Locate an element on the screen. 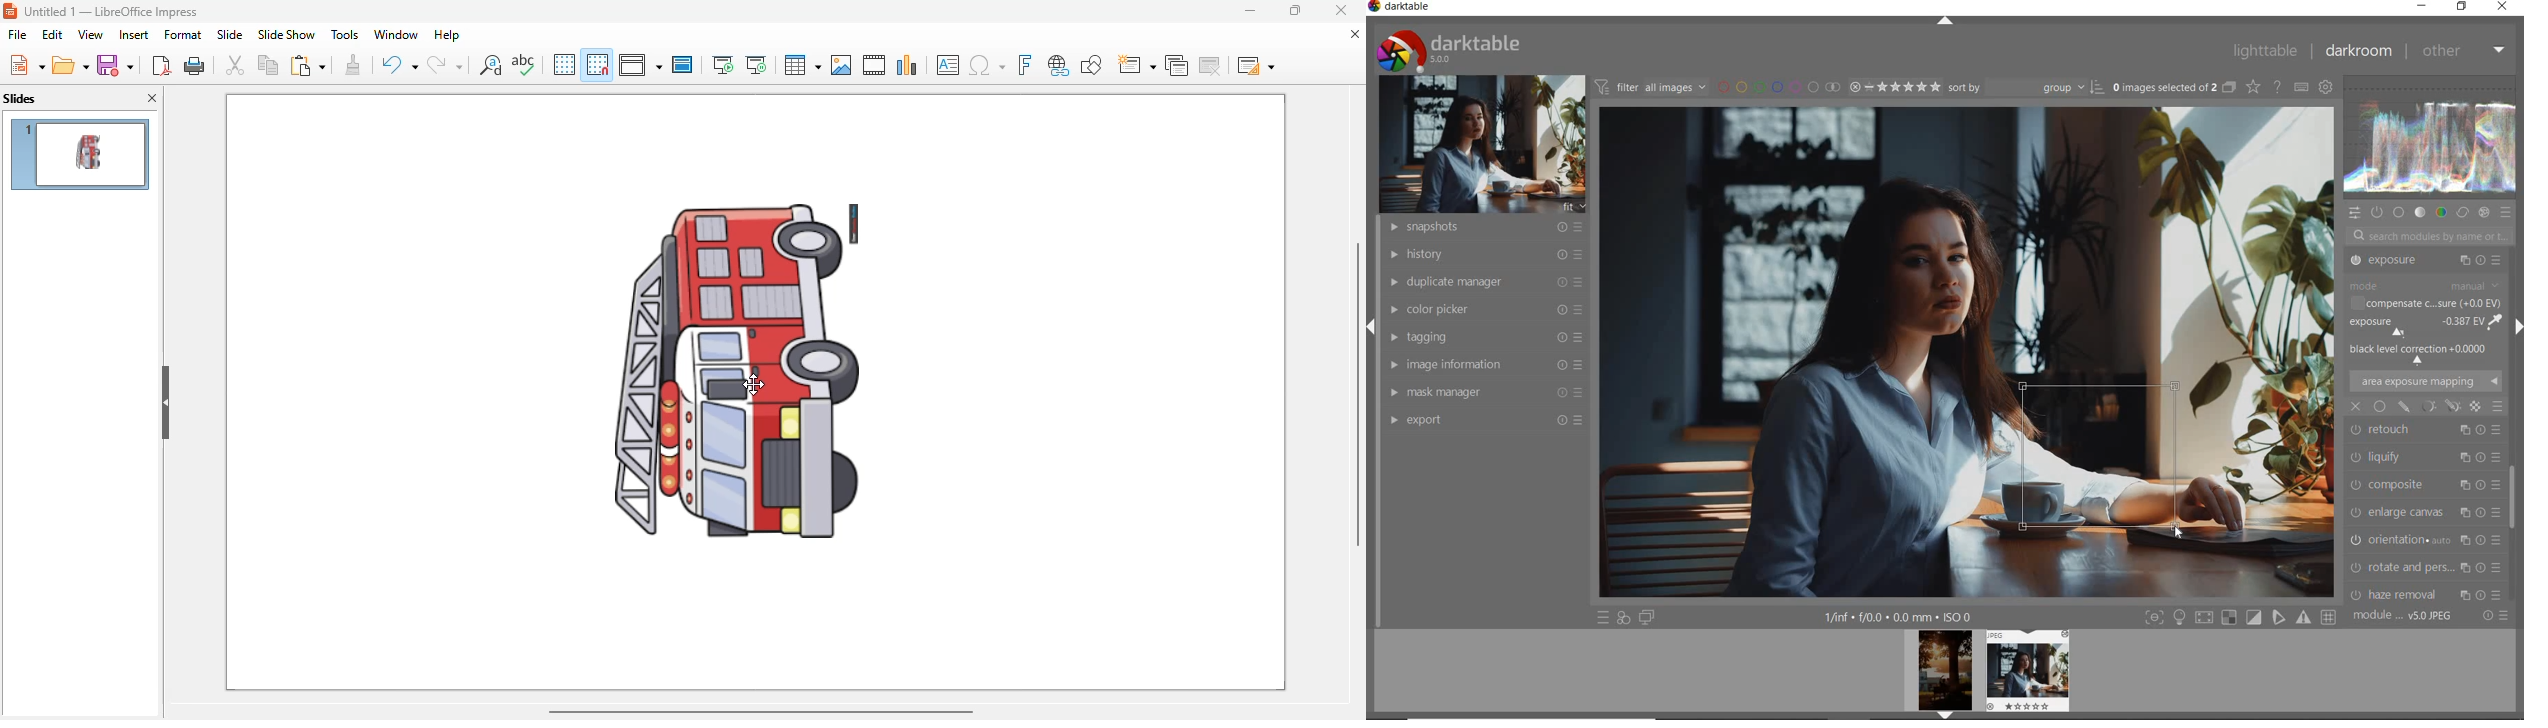 This screenshot has height=728, width=2548. SELECTED IMAGES is located at coordinates (2163, 88).